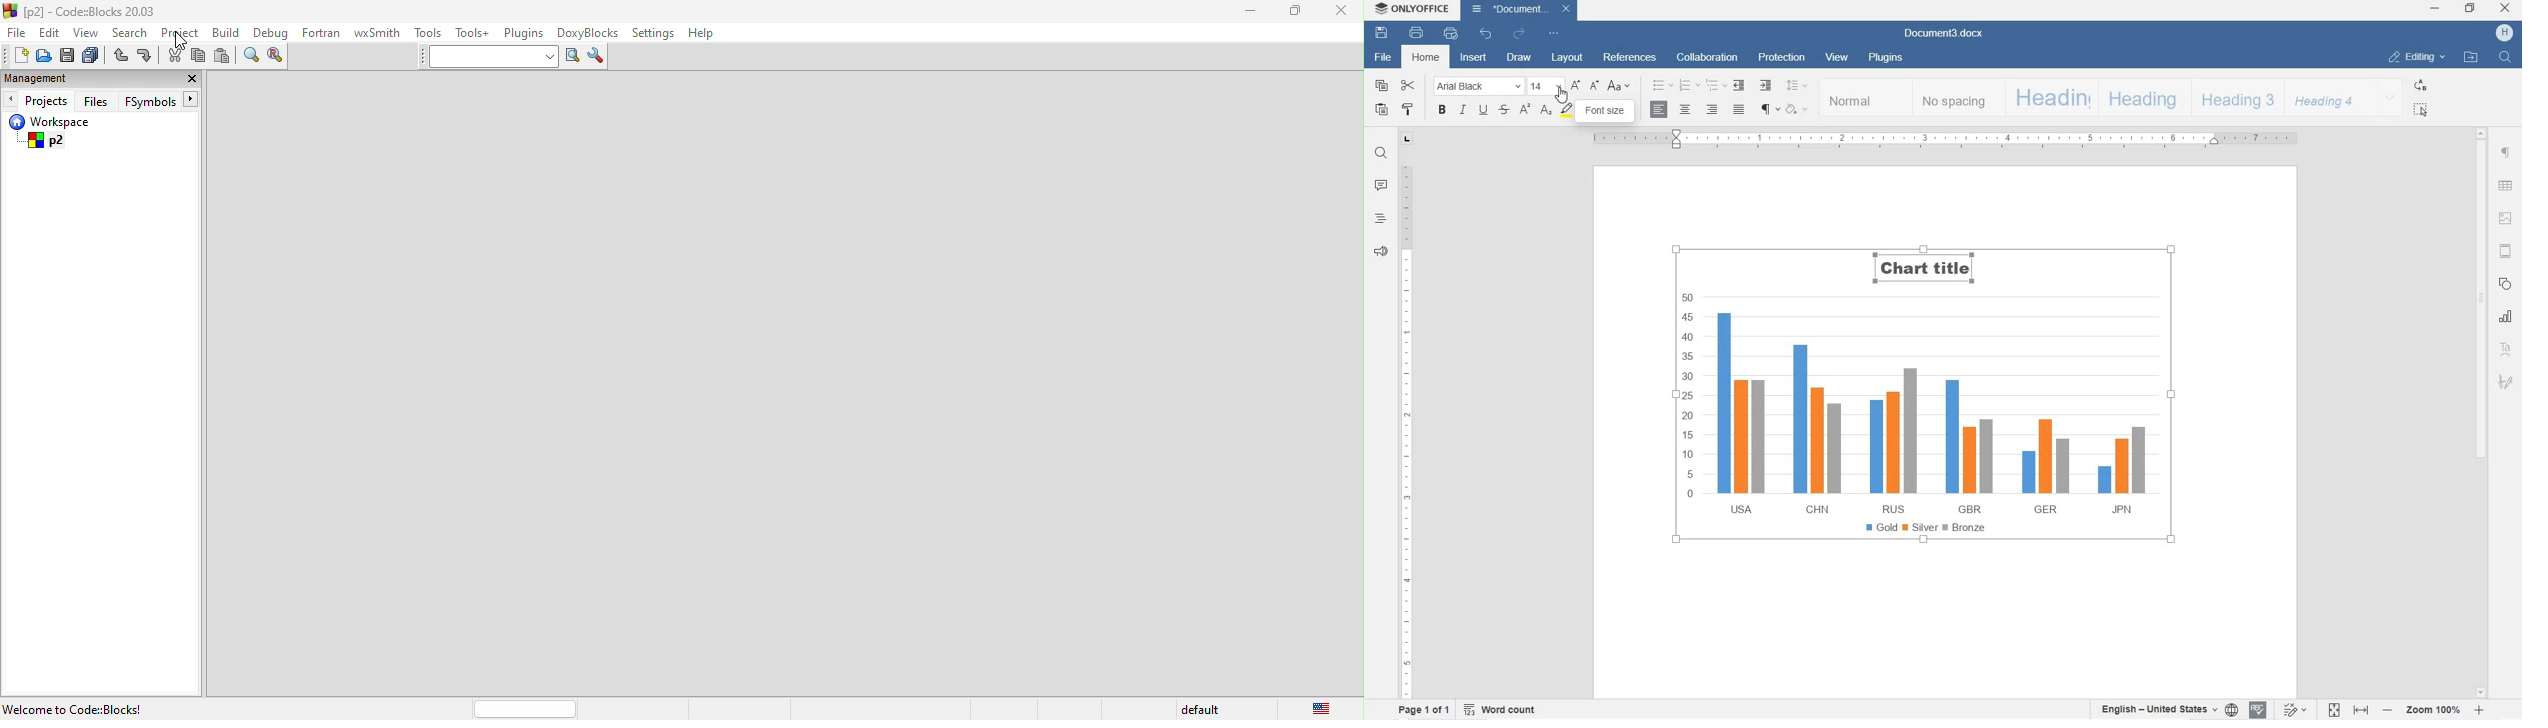 Image resolution: width=2548 pixels, height=728 pixels. I want to click on DECREMENT FONT SIZE, so click(1594, 86).